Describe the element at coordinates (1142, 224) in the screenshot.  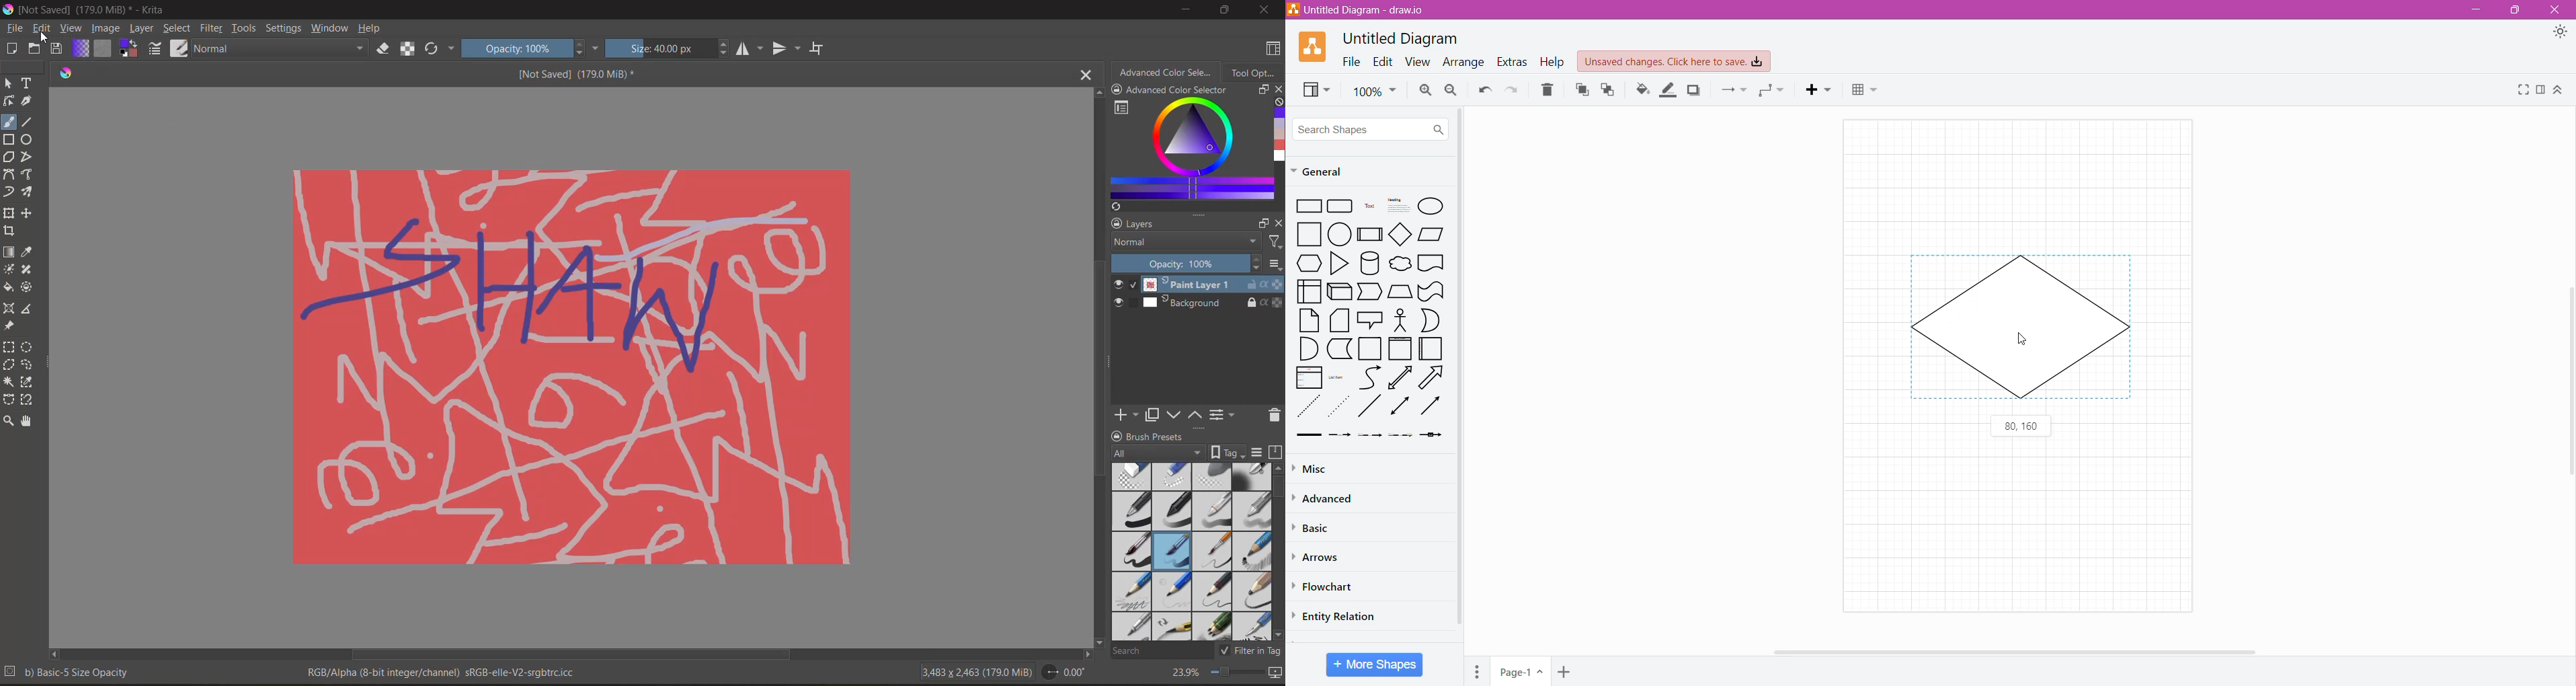
I see `layers` at that location.